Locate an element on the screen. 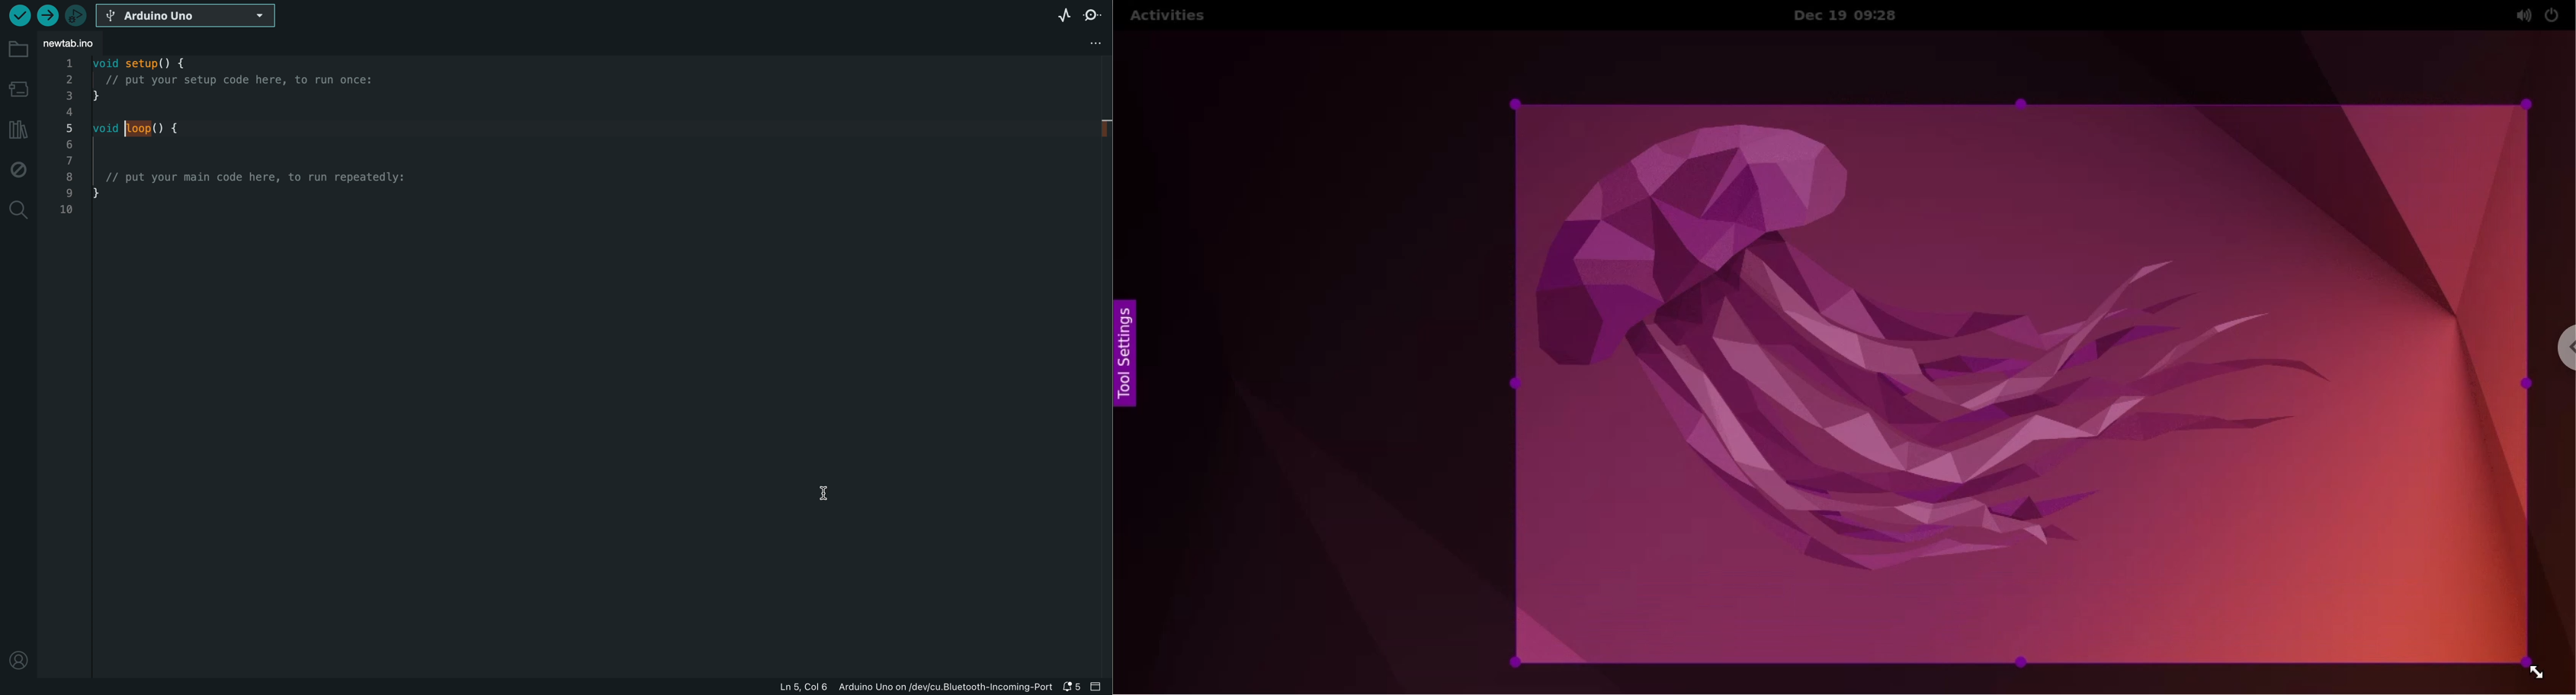 The width and height of the screenshot is (2576, 700). file seyyings is located at coordinates (1097, 42).